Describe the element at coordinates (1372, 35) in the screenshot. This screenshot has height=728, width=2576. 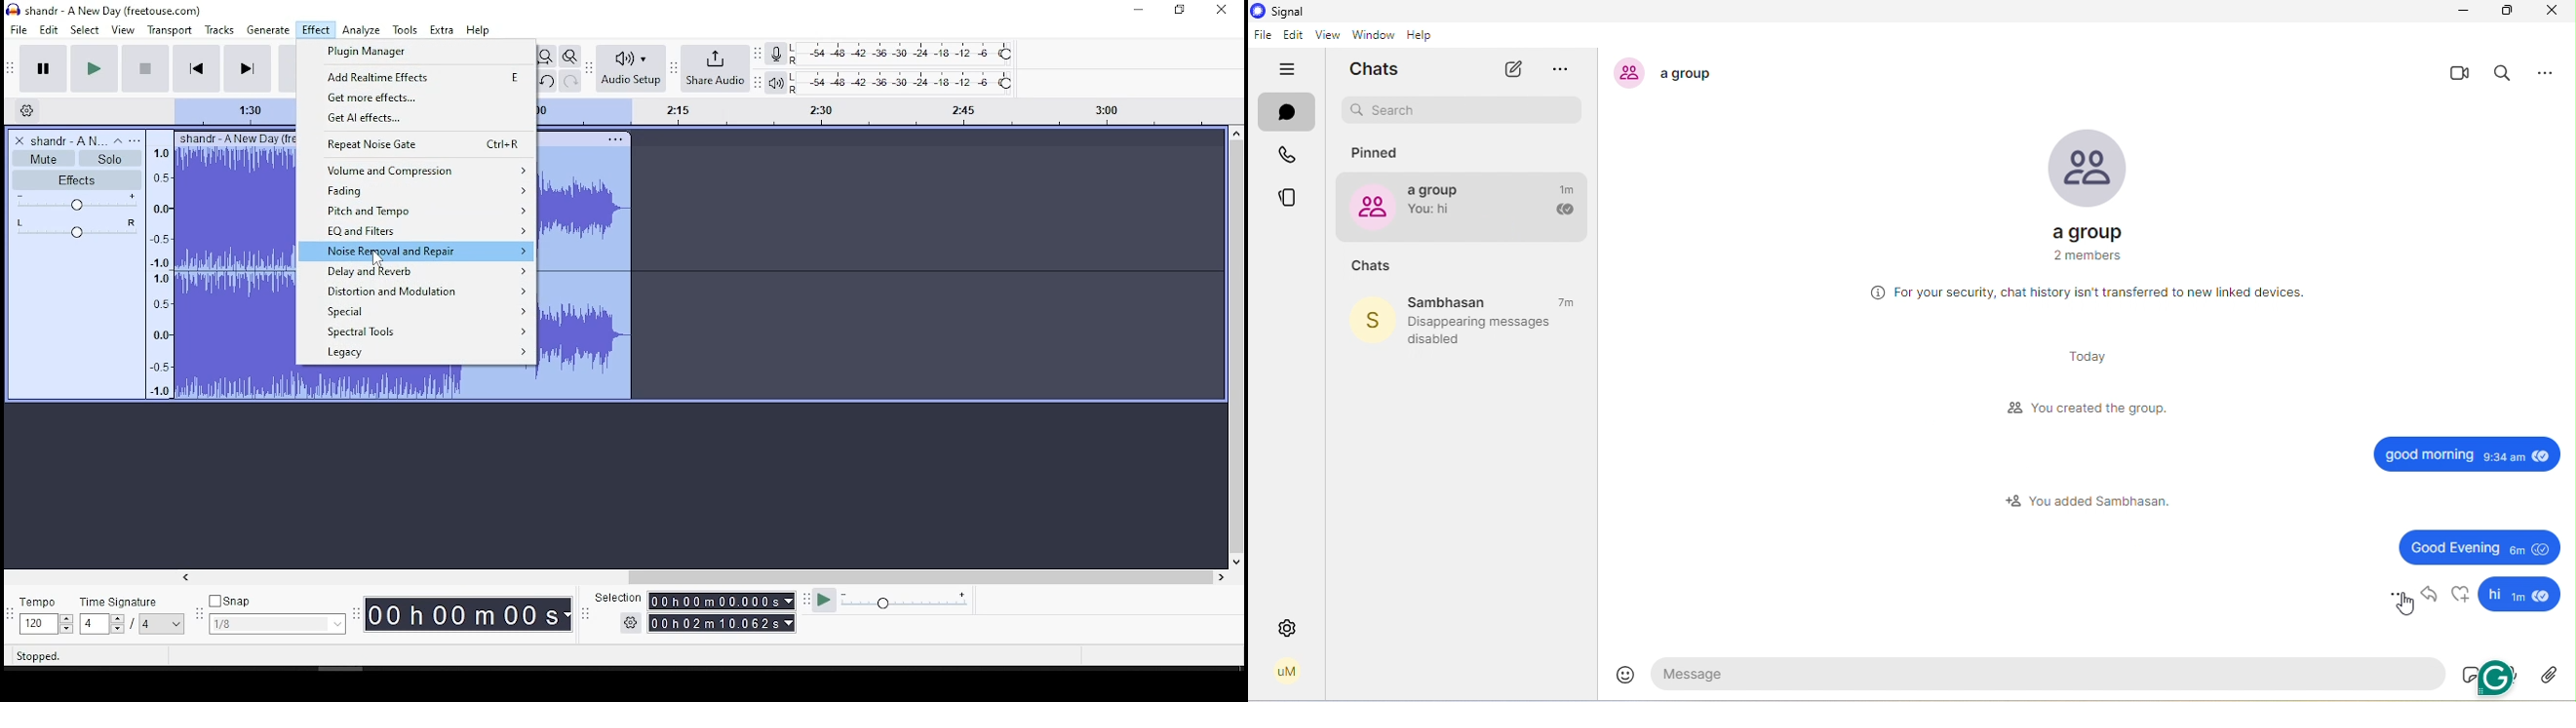
I see `window` at that location.